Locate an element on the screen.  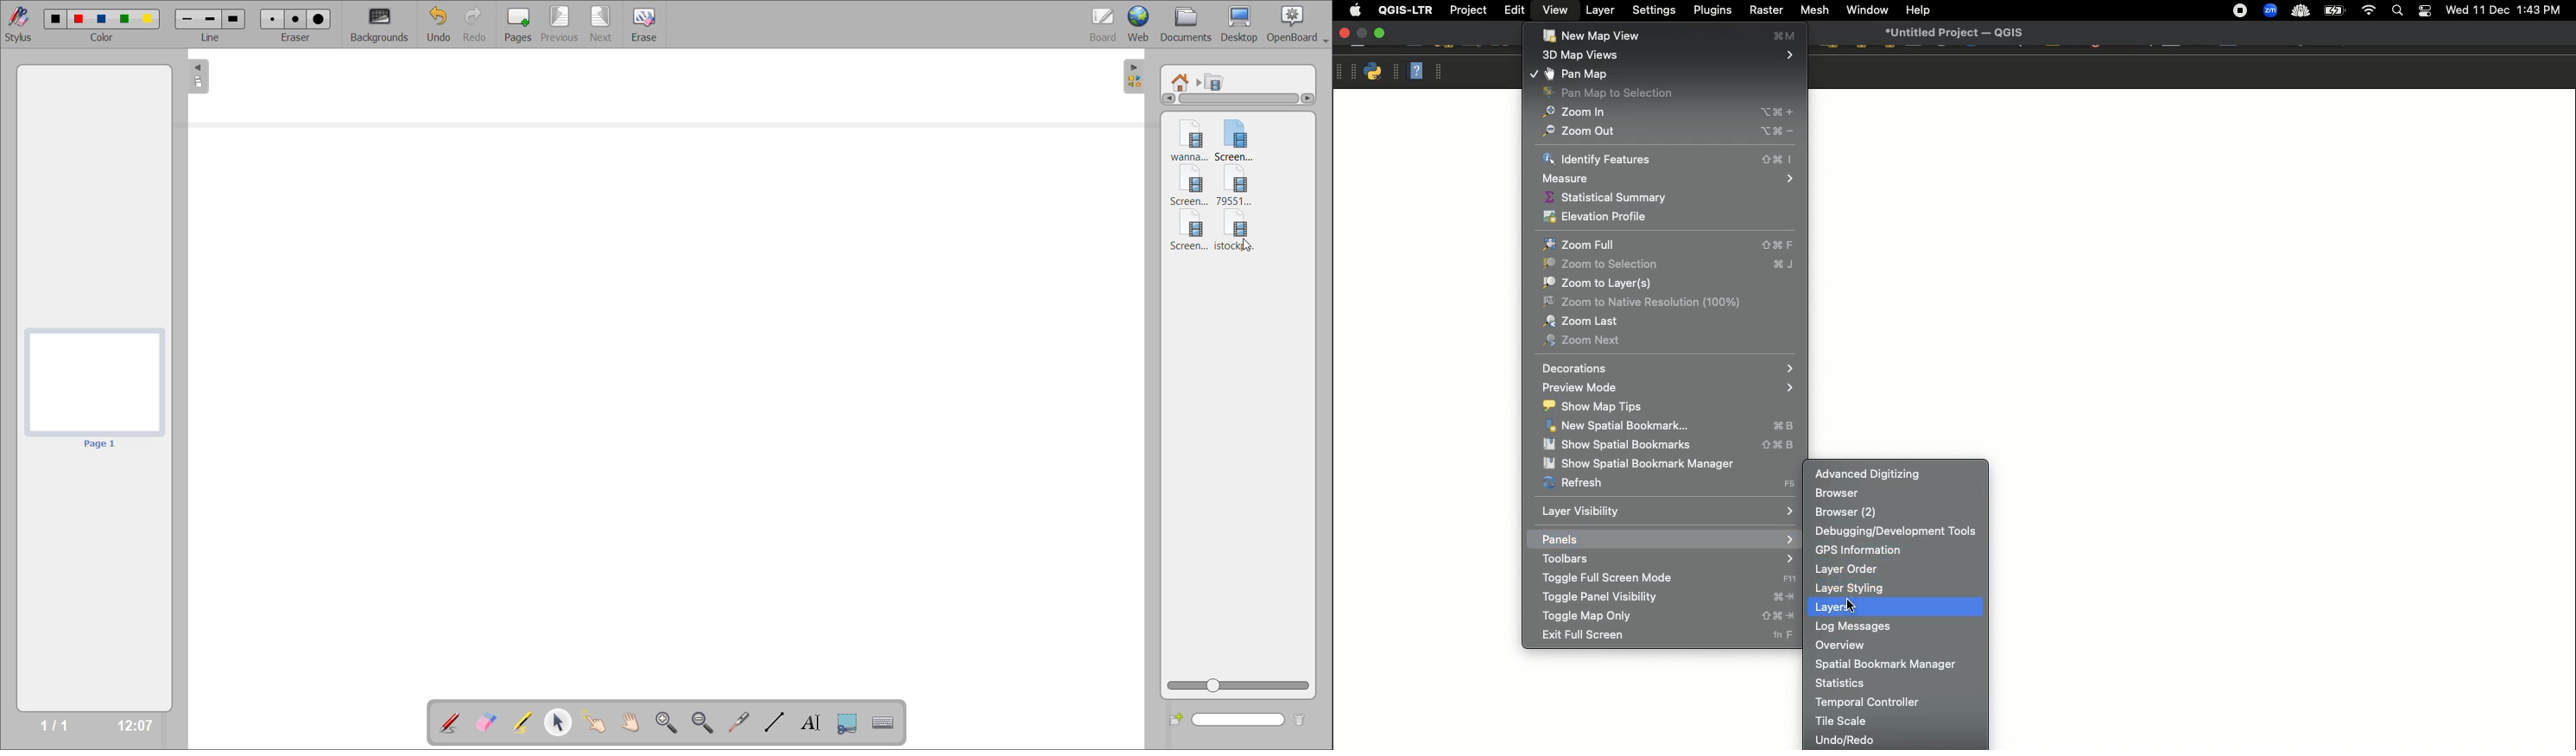
small eraser is located at coordinates (275, 19).